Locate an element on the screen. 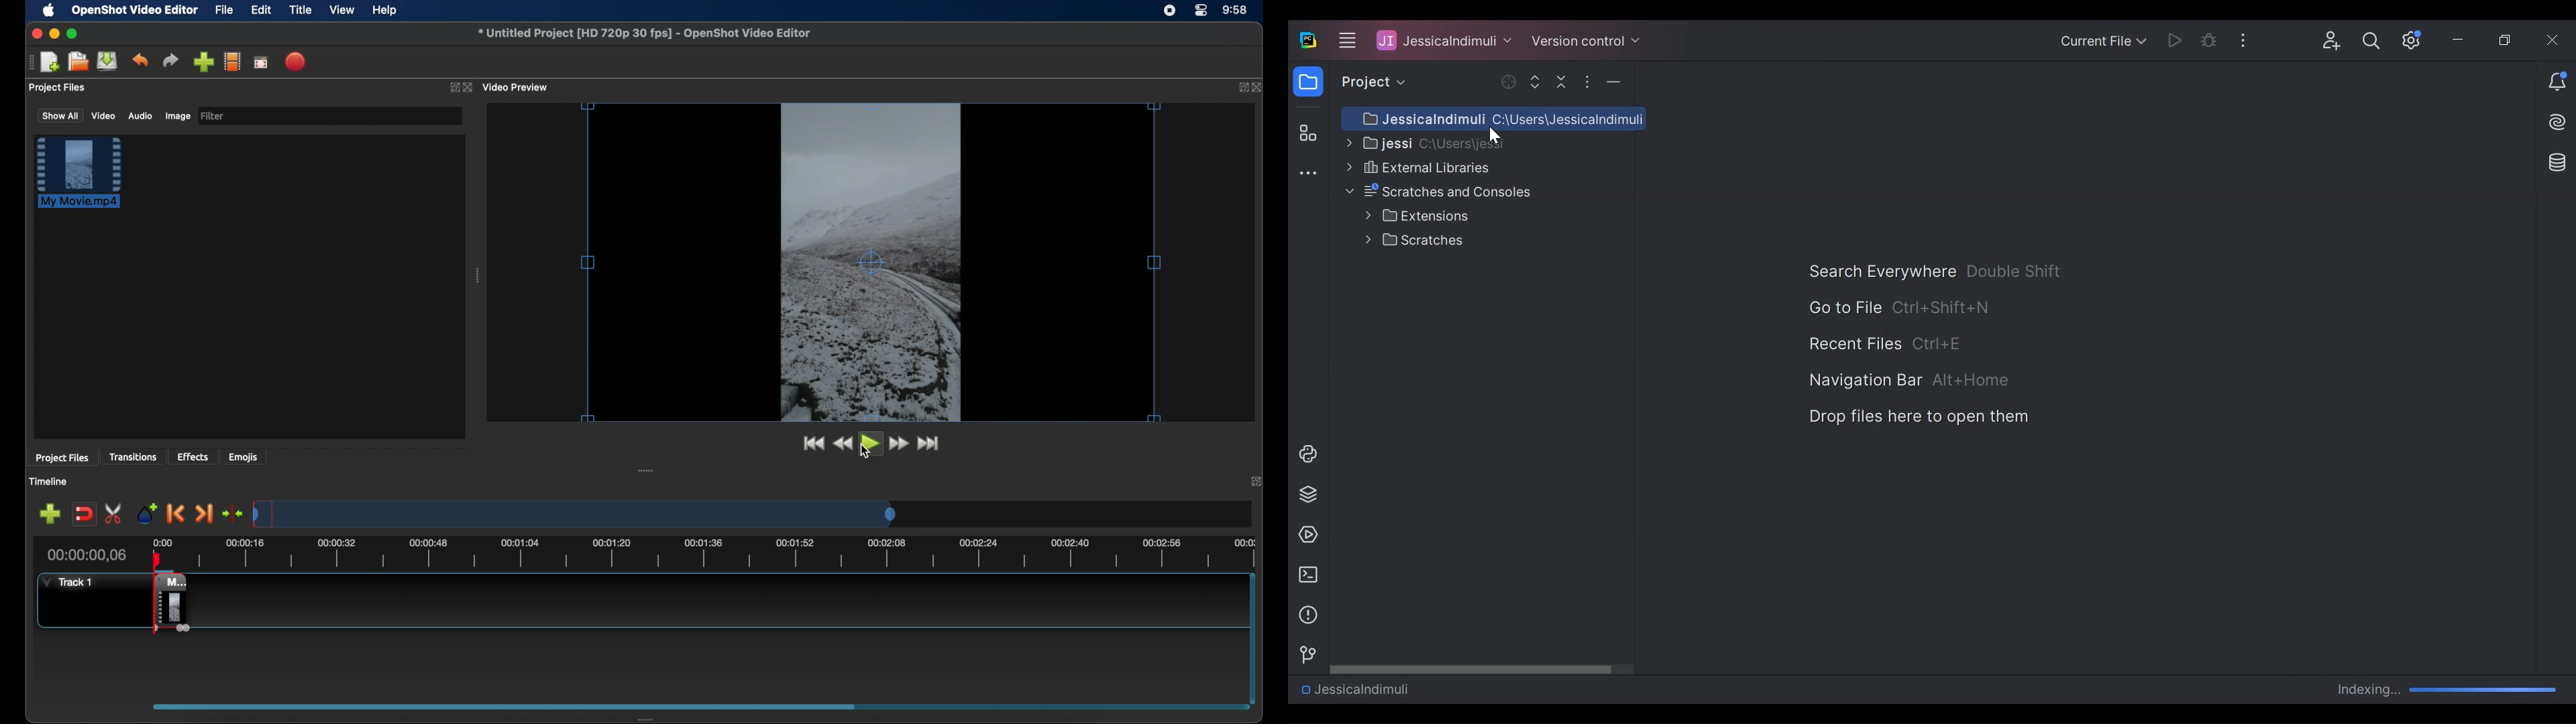  center the playhead on the timeline is located at coordinates (232, 514).